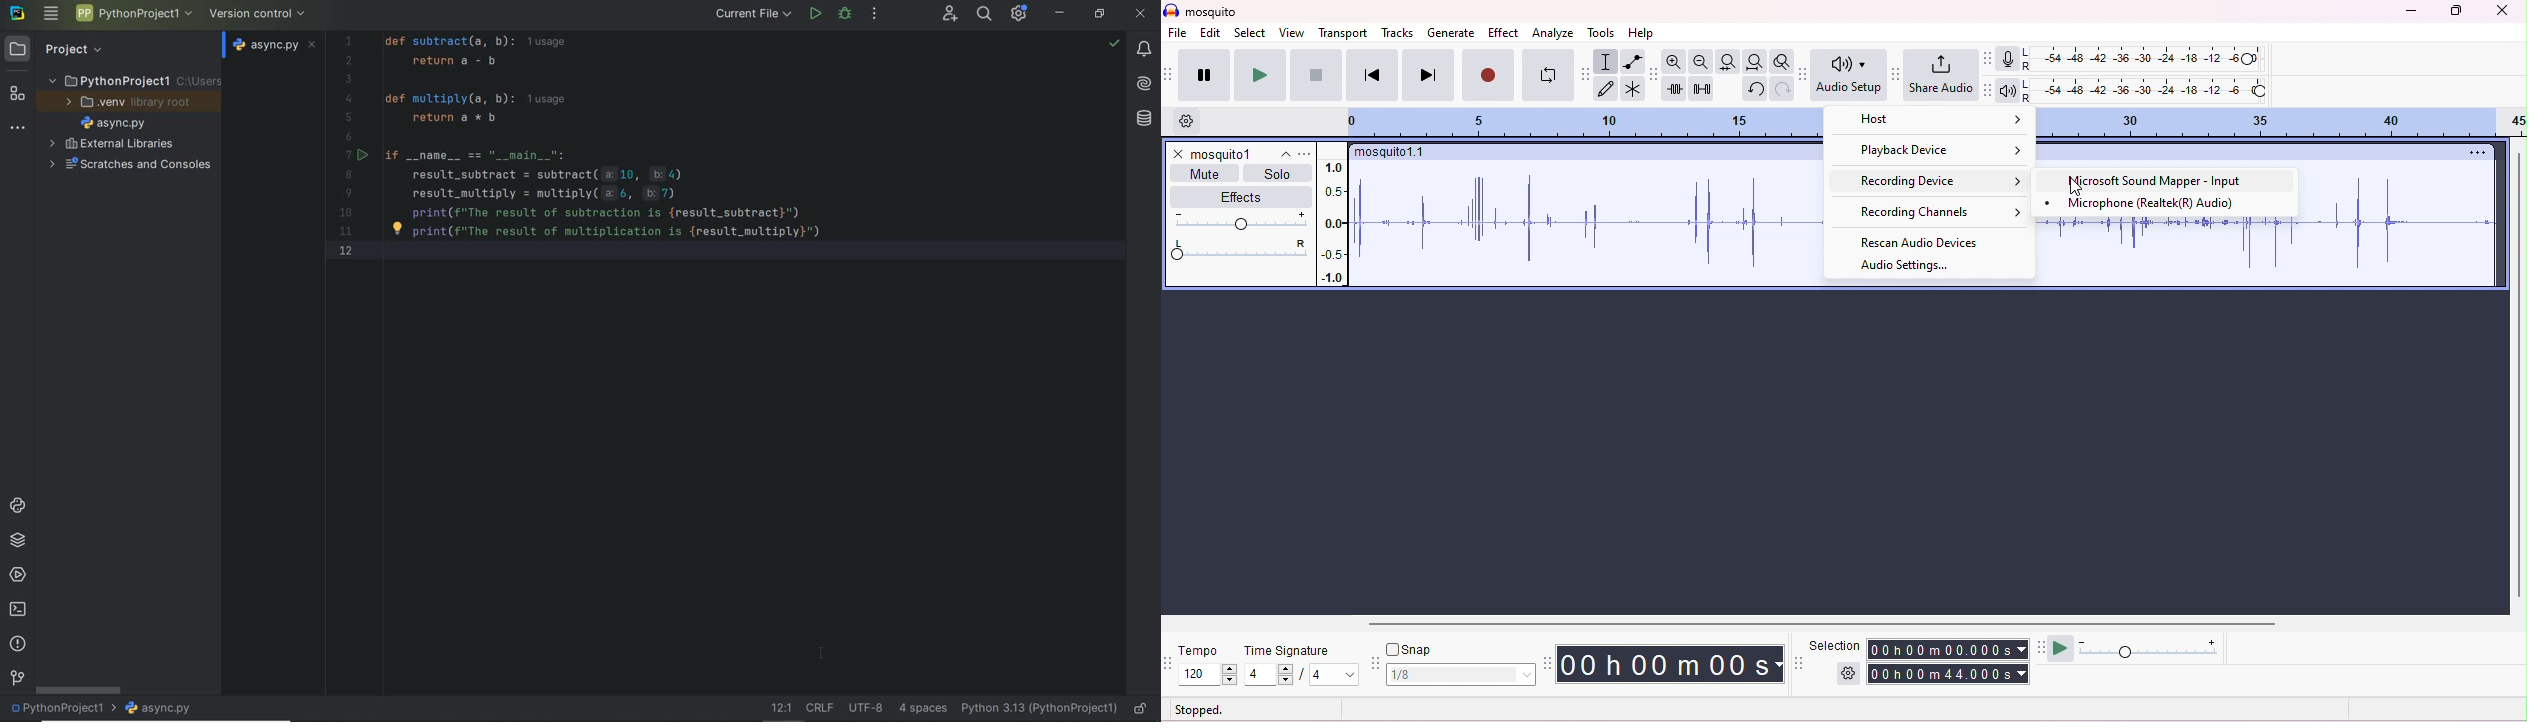 This screenshot has height=728, width=2548. Describe the element at coordinates (1555, 34) in the screenshot. I see `analyze` at that location.